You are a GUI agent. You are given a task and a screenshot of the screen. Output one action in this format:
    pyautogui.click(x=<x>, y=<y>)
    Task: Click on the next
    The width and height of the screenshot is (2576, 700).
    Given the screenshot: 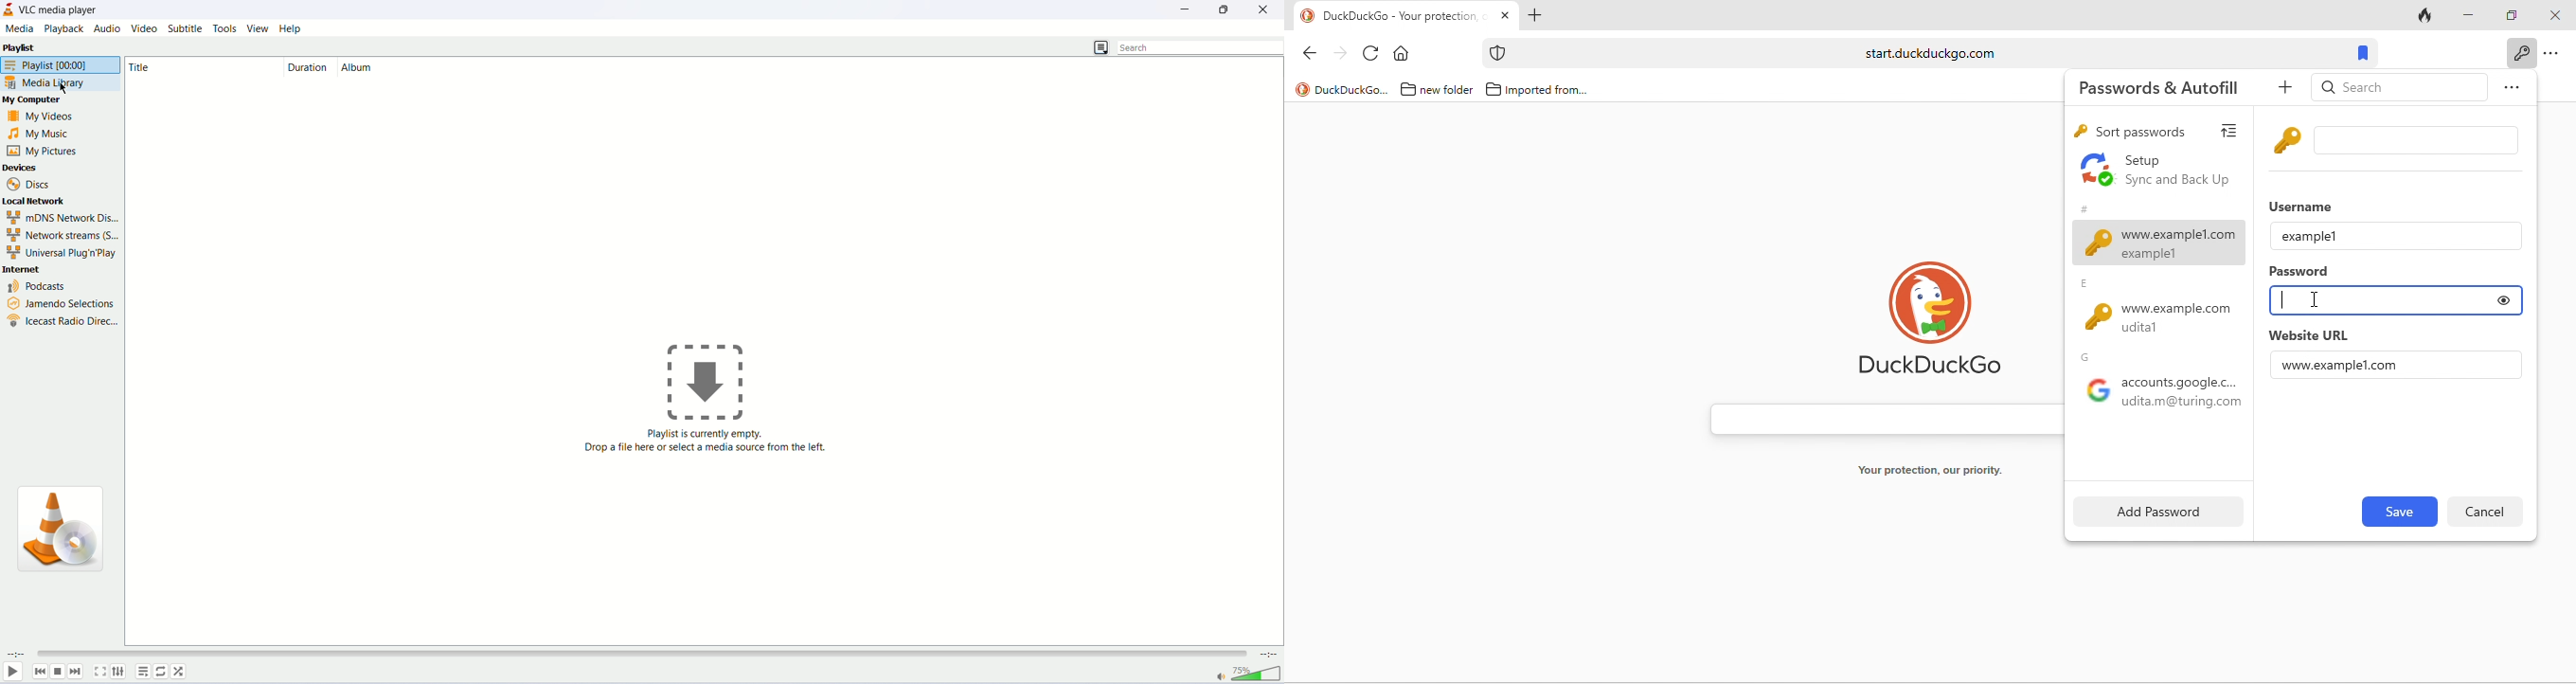 What is the action you would take?
    pyautogui.click(x=76, y=671)
    